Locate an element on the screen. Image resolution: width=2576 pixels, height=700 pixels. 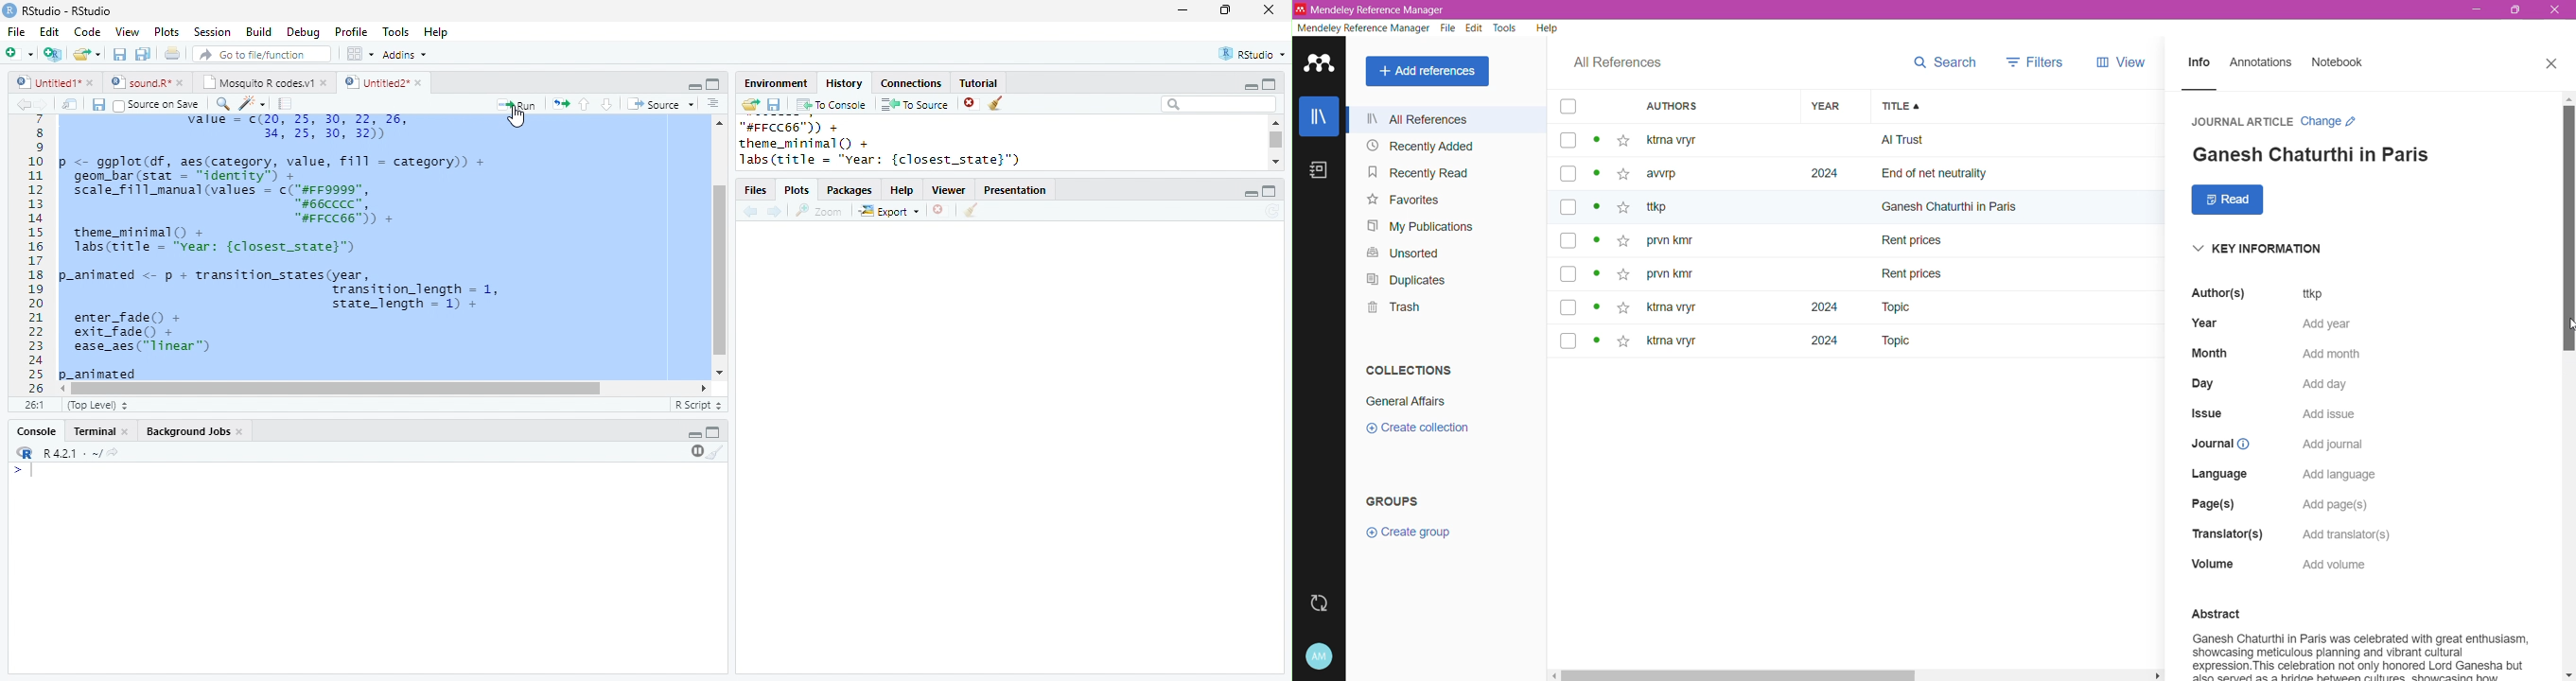
show in new window is located at coordinates (71, 105).